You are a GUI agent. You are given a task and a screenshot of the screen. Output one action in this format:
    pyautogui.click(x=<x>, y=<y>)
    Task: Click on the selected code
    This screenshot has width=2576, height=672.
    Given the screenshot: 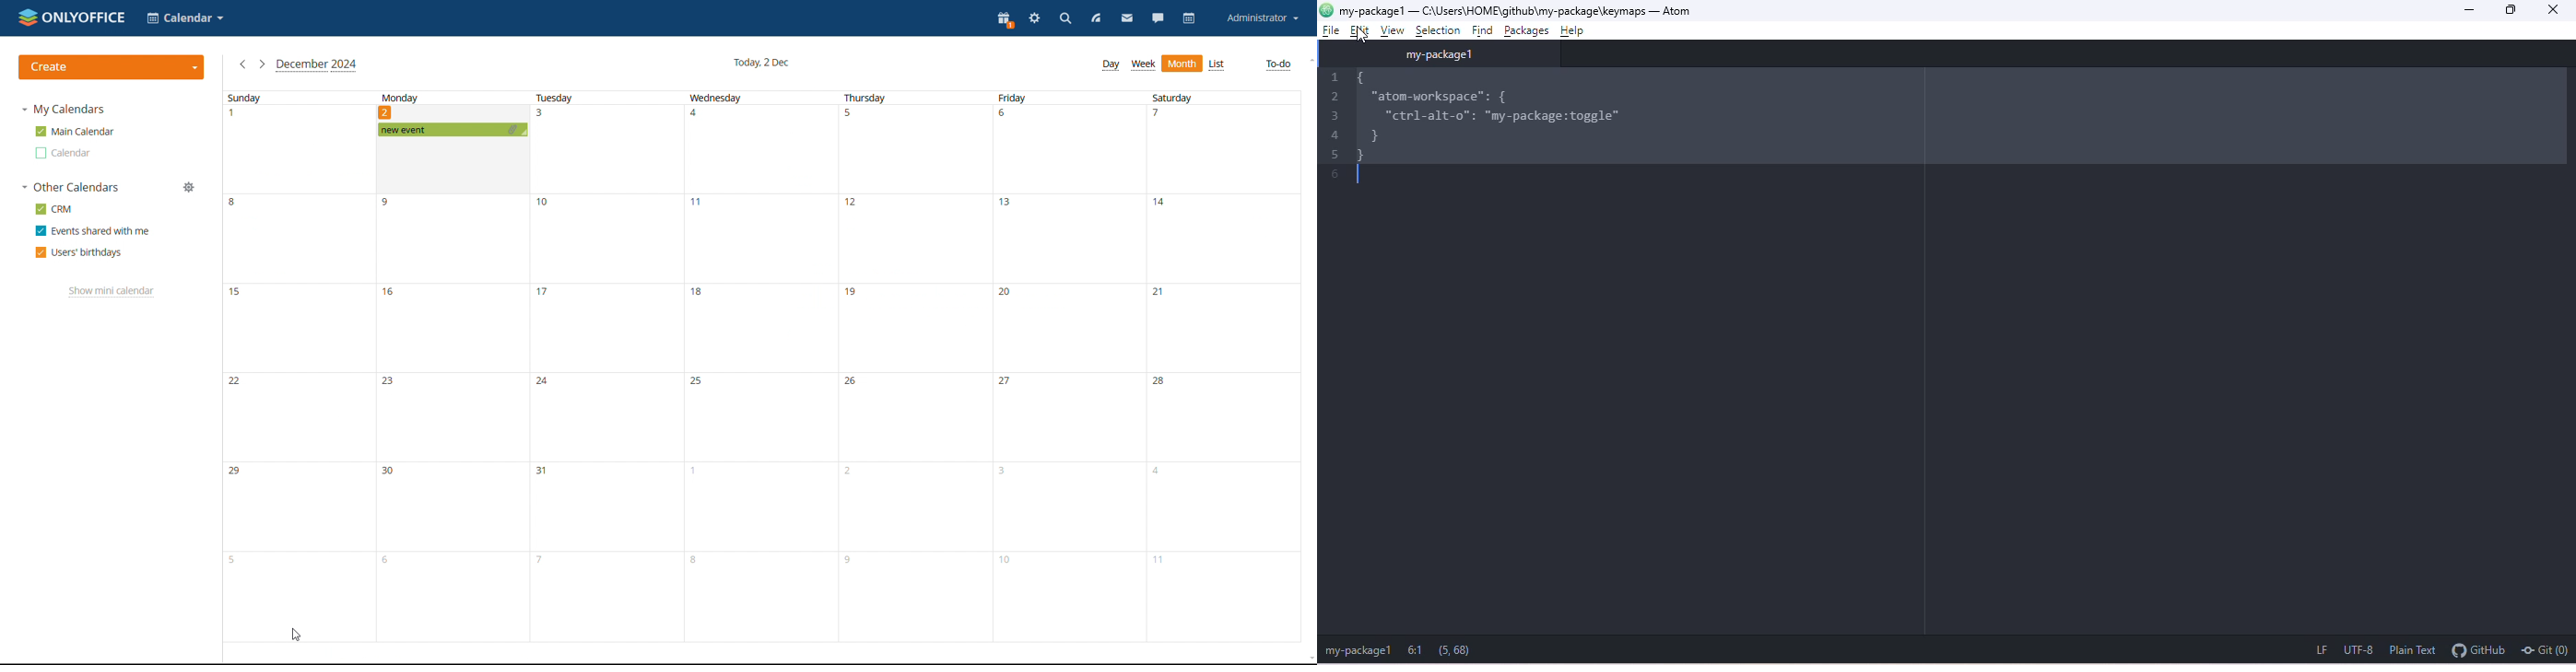 What is the action you would take?
    pyautogui.click(x=1957, y=114)
    